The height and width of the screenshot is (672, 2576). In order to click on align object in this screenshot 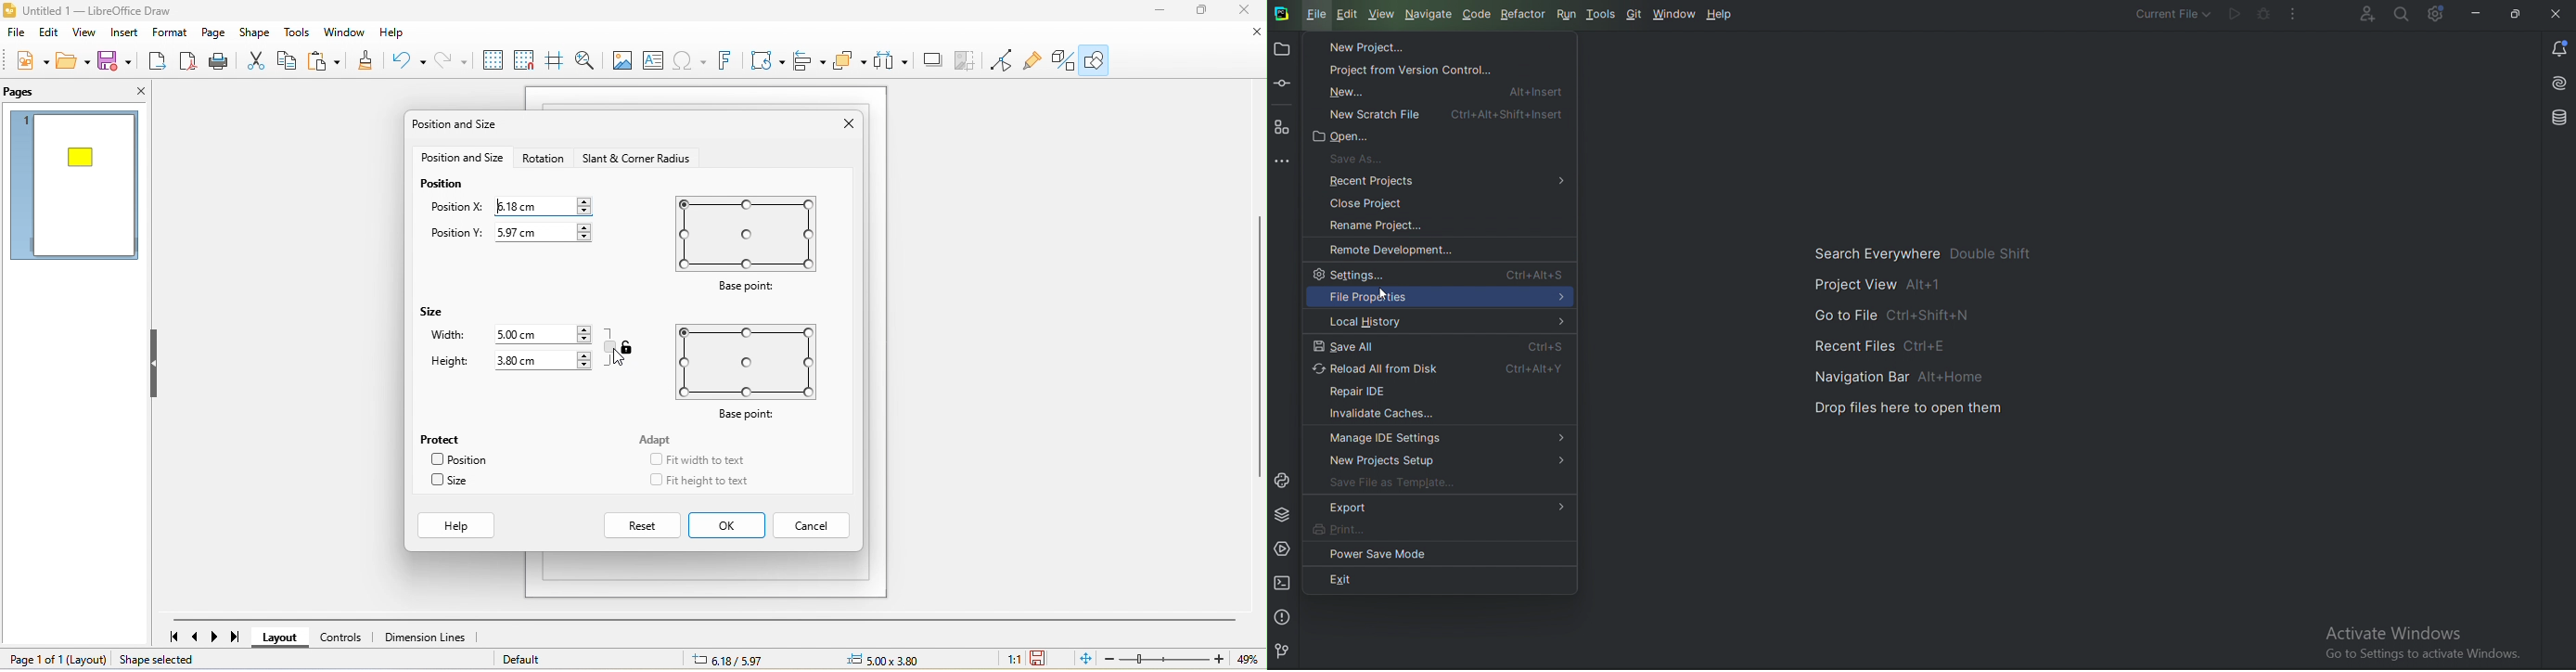, I will do `click(811, 62)`.